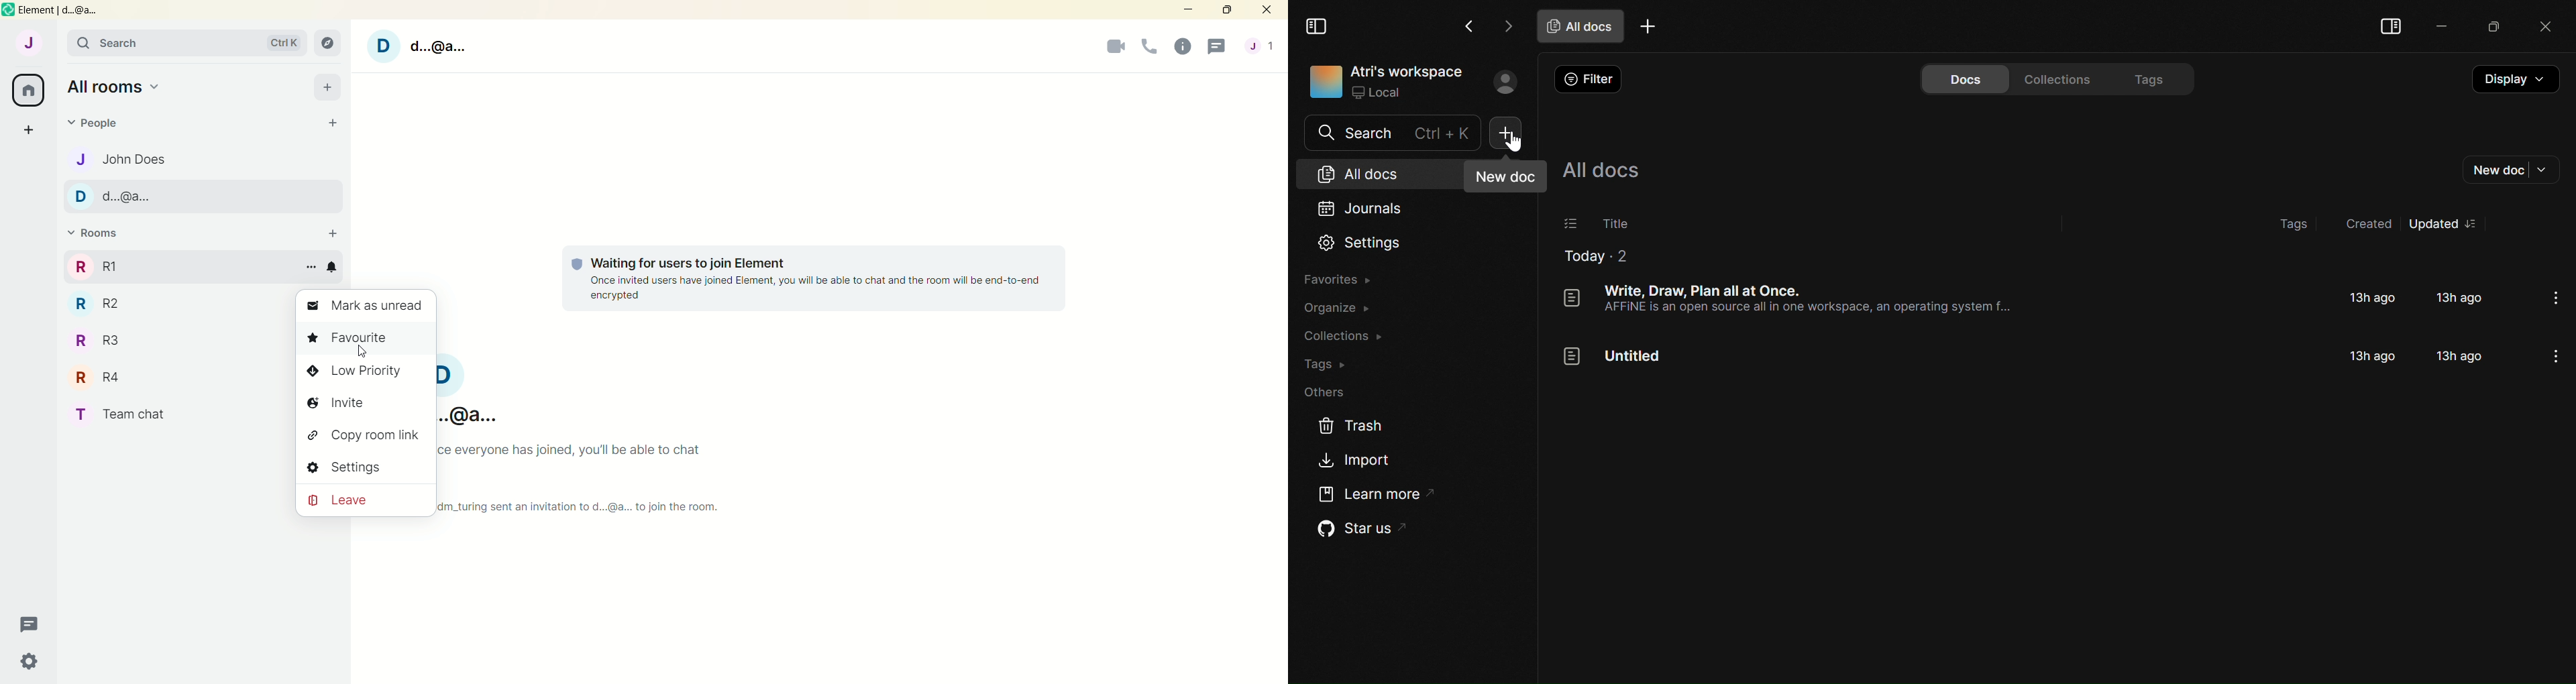  What do you see at coordinates (1356, 528) in the screenshot?
I see `Star us` at bounding box center [1356, 528].